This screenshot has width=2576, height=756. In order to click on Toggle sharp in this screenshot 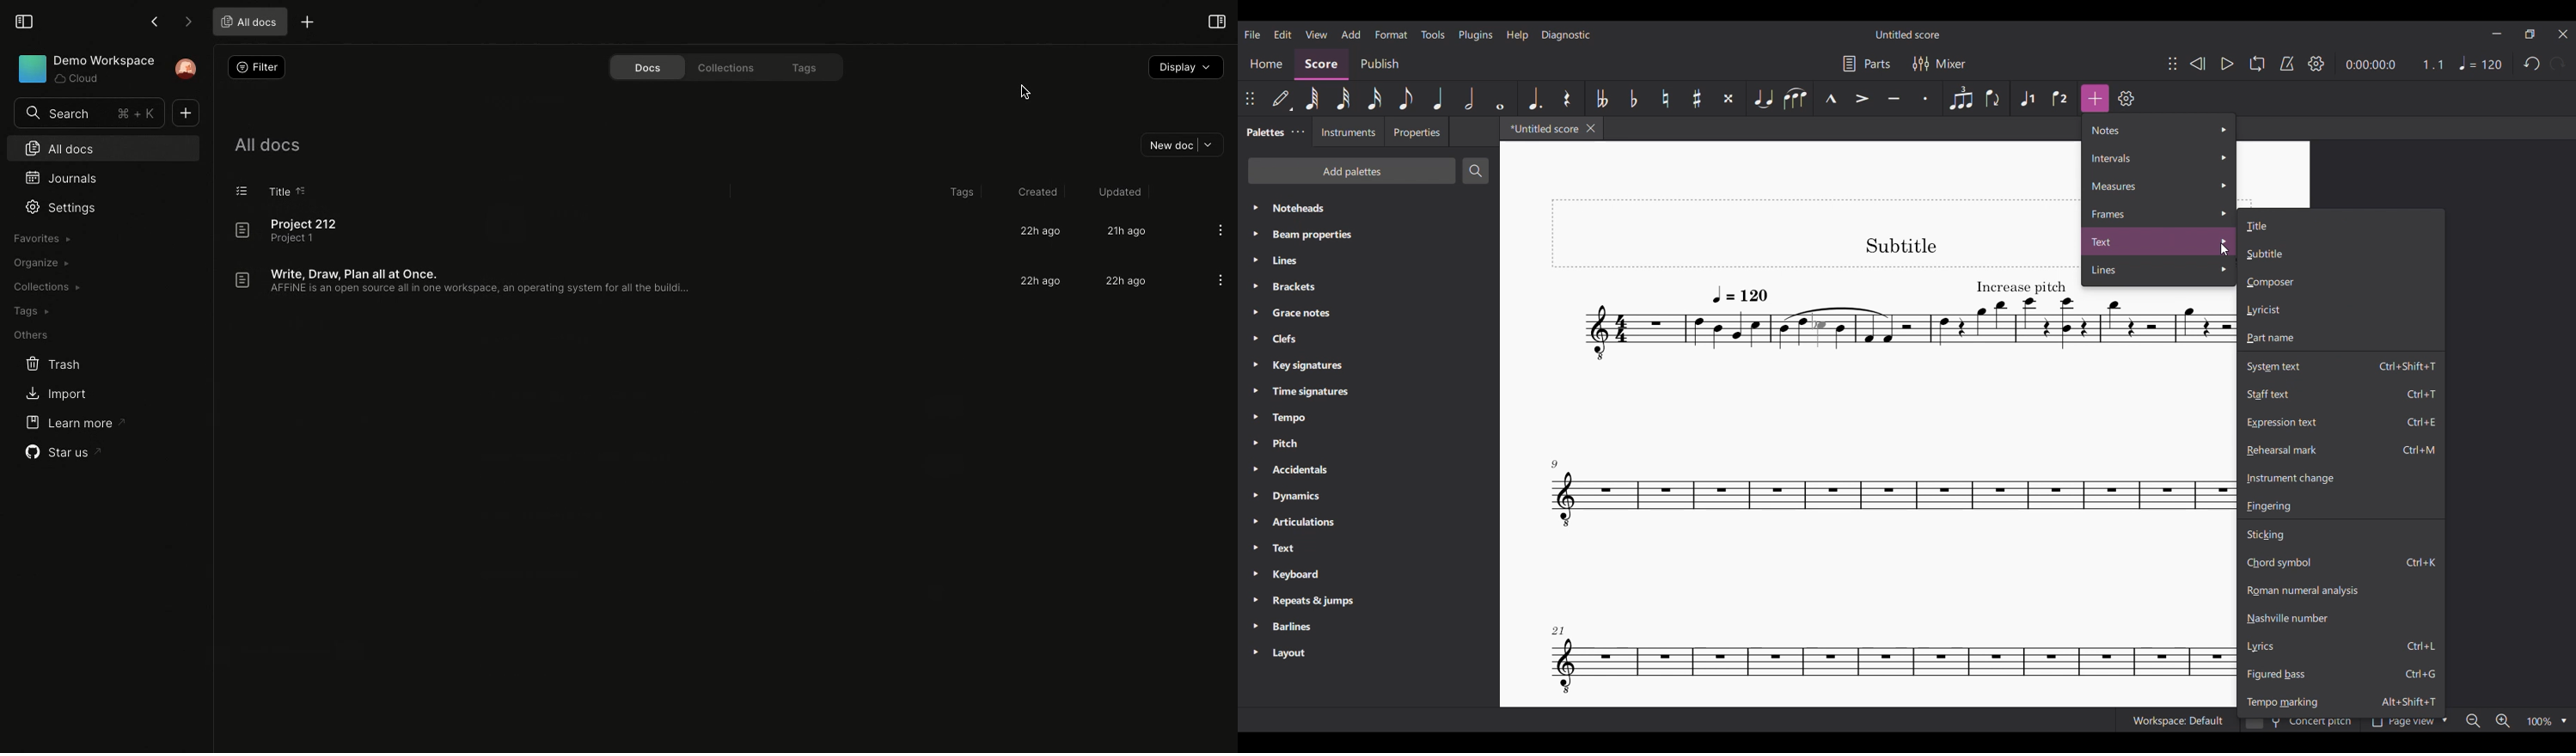, I will do `click(1697, 98)`.